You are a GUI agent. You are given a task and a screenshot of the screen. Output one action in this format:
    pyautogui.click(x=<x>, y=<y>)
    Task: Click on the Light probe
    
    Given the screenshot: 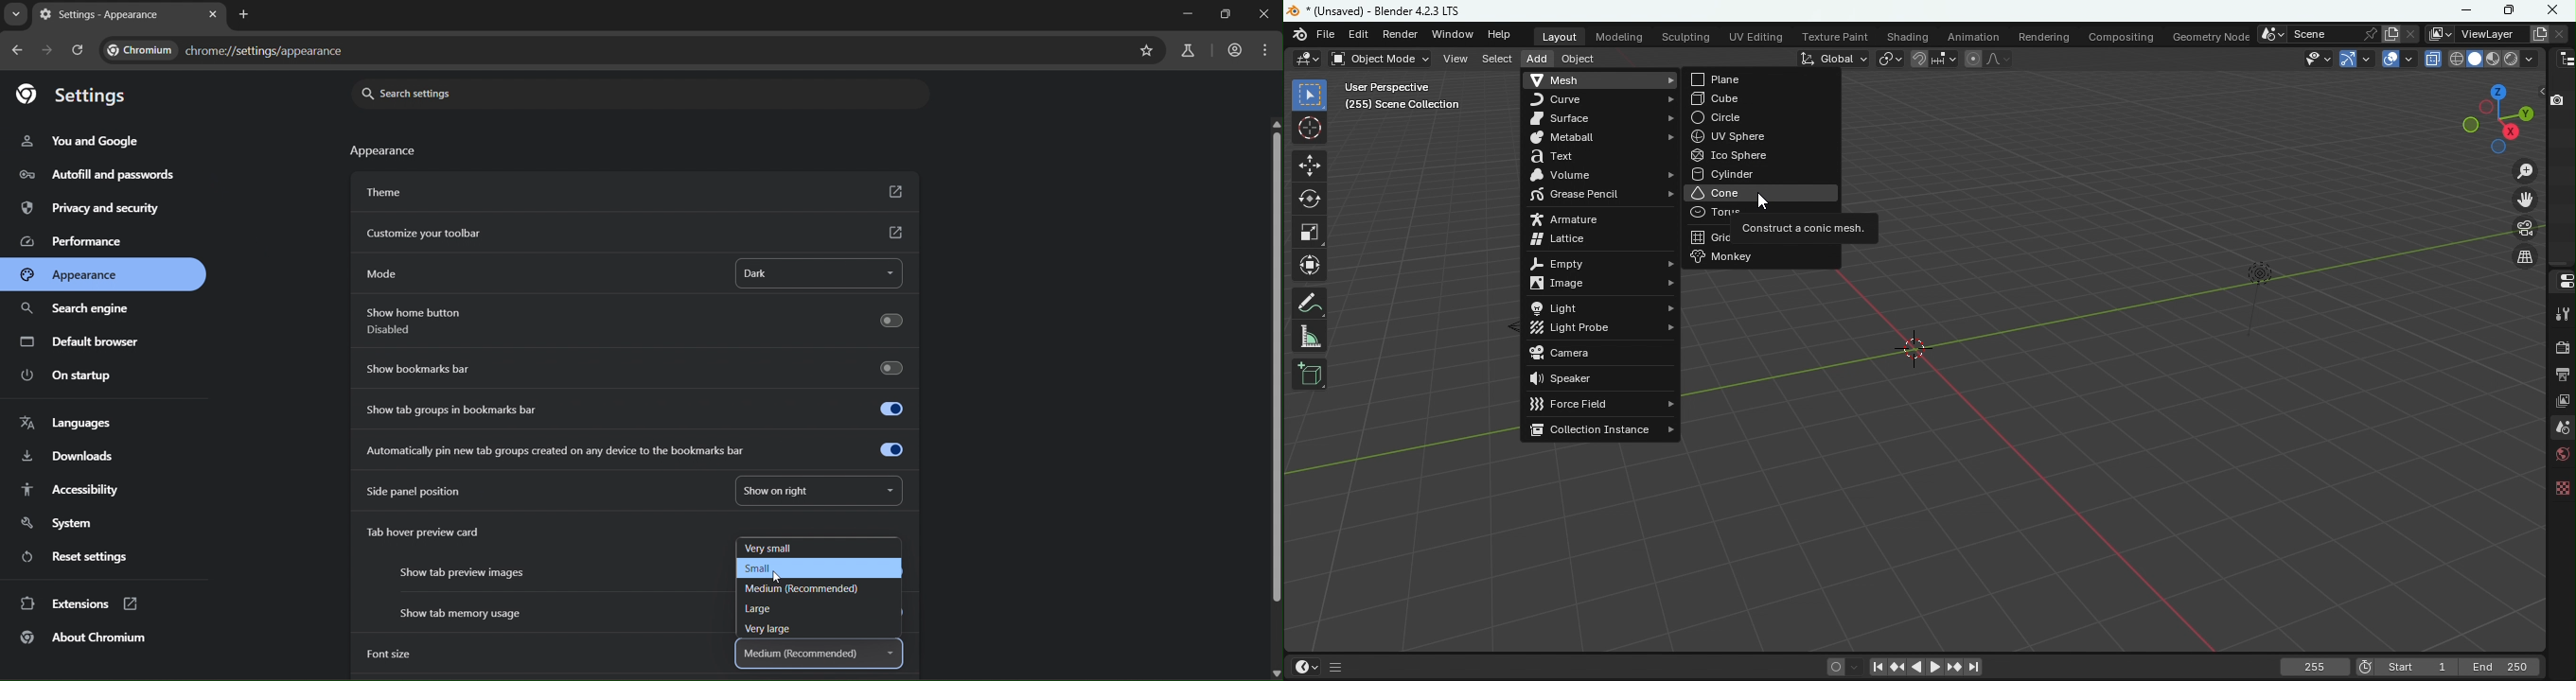 What is the action you would take?
    pyautogui.click(x=1603, y=329)
    